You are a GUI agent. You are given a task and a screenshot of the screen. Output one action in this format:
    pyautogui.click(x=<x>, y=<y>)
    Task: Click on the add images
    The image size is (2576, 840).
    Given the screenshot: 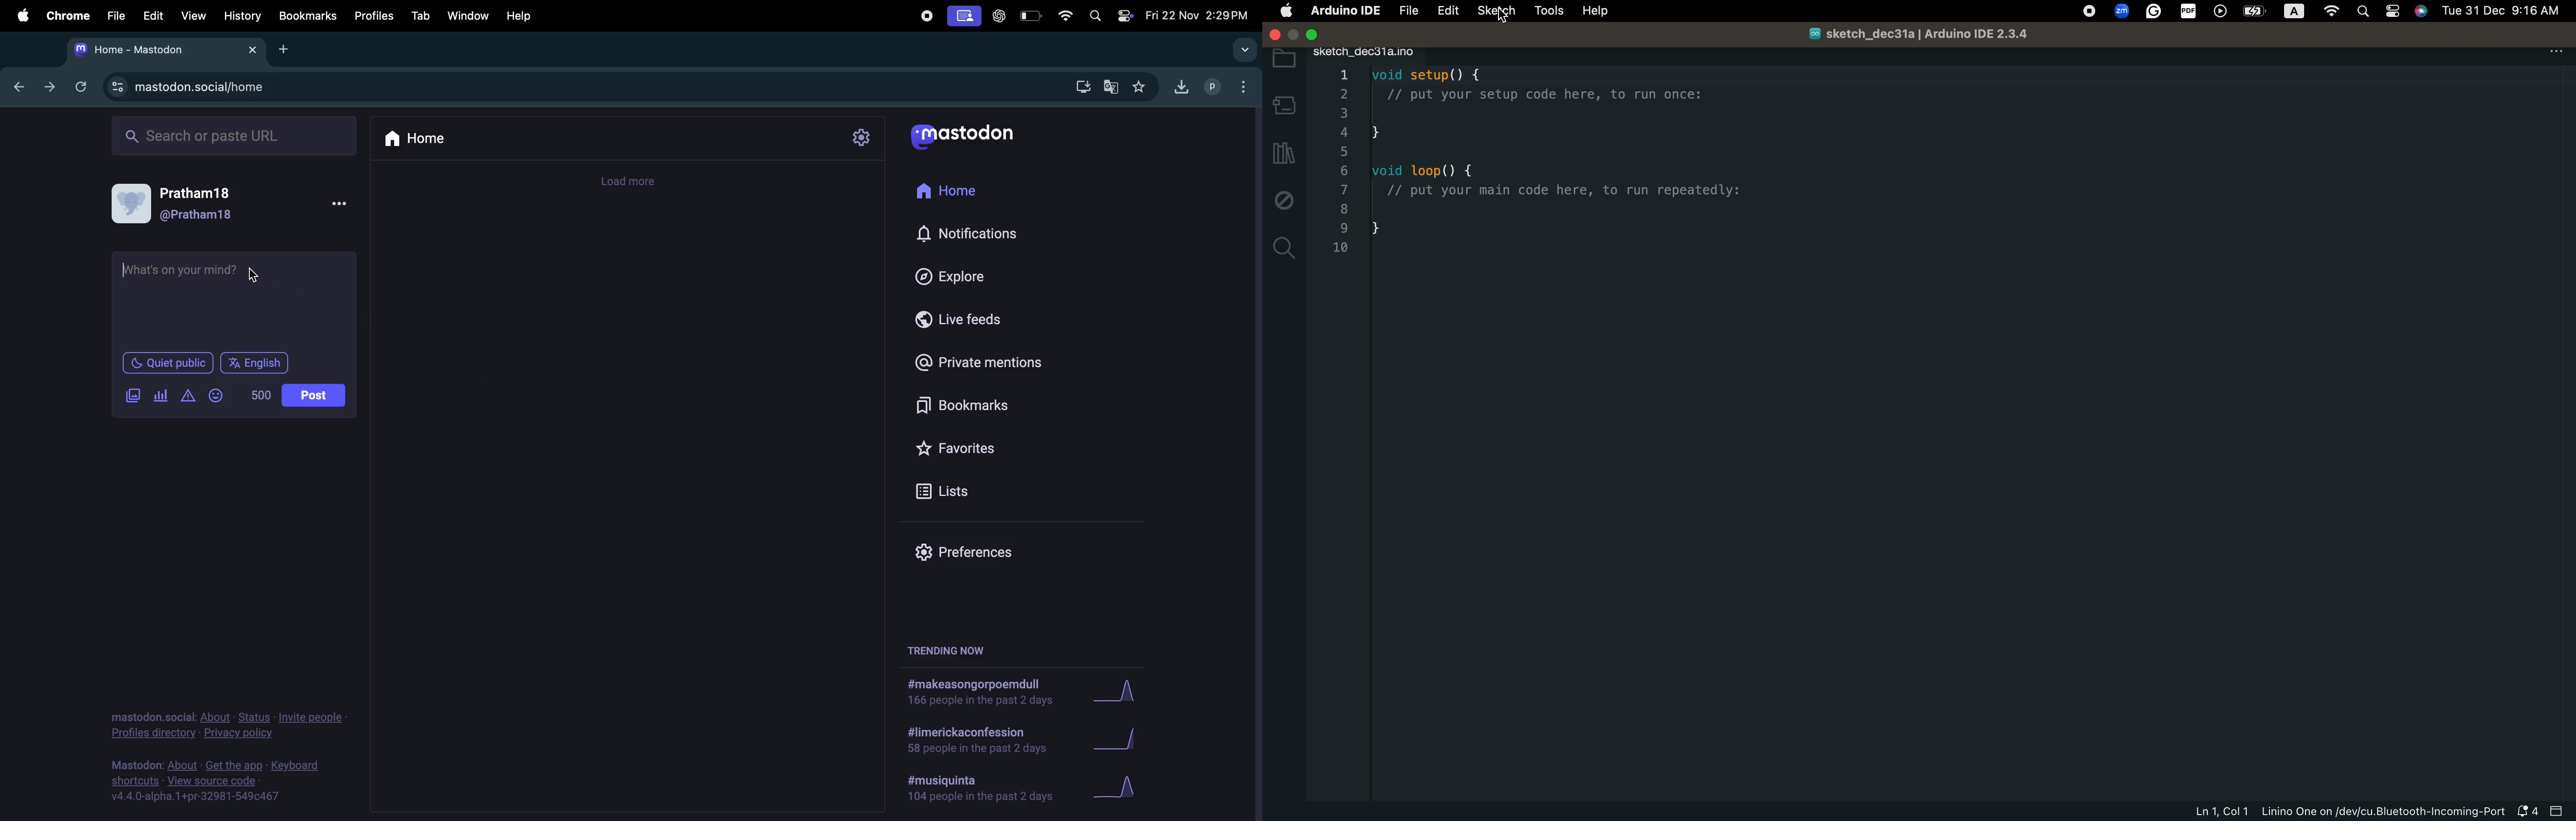 What is the action you would take?
    pyautogui.click(x=131, y=395)
    